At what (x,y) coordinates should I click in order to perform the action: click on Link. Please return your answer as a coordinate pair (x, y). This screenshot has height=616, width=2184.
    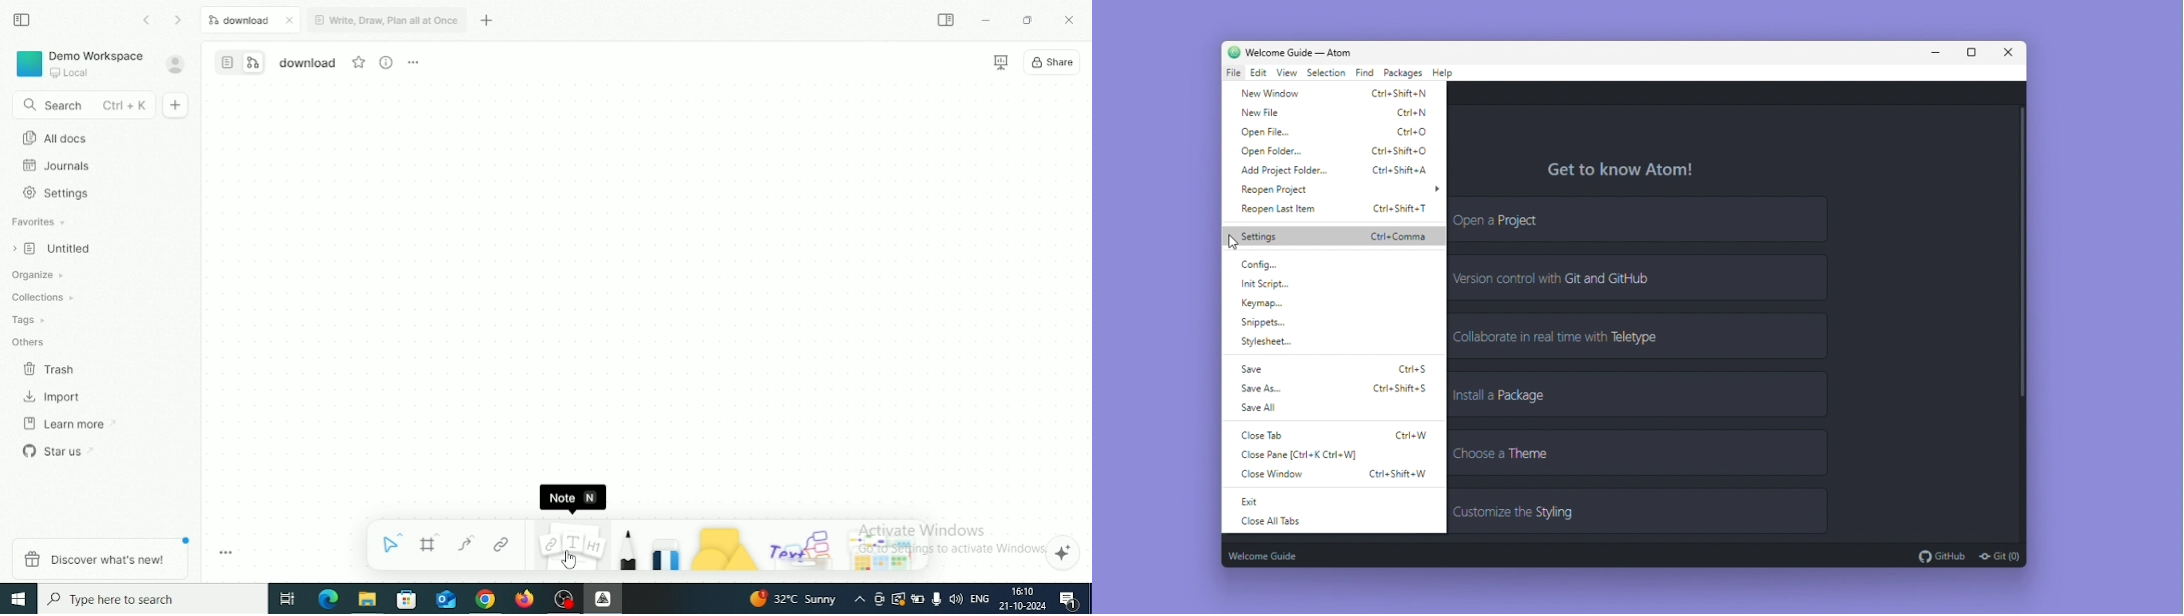
    Looking at the image, I should click on (502, 546).